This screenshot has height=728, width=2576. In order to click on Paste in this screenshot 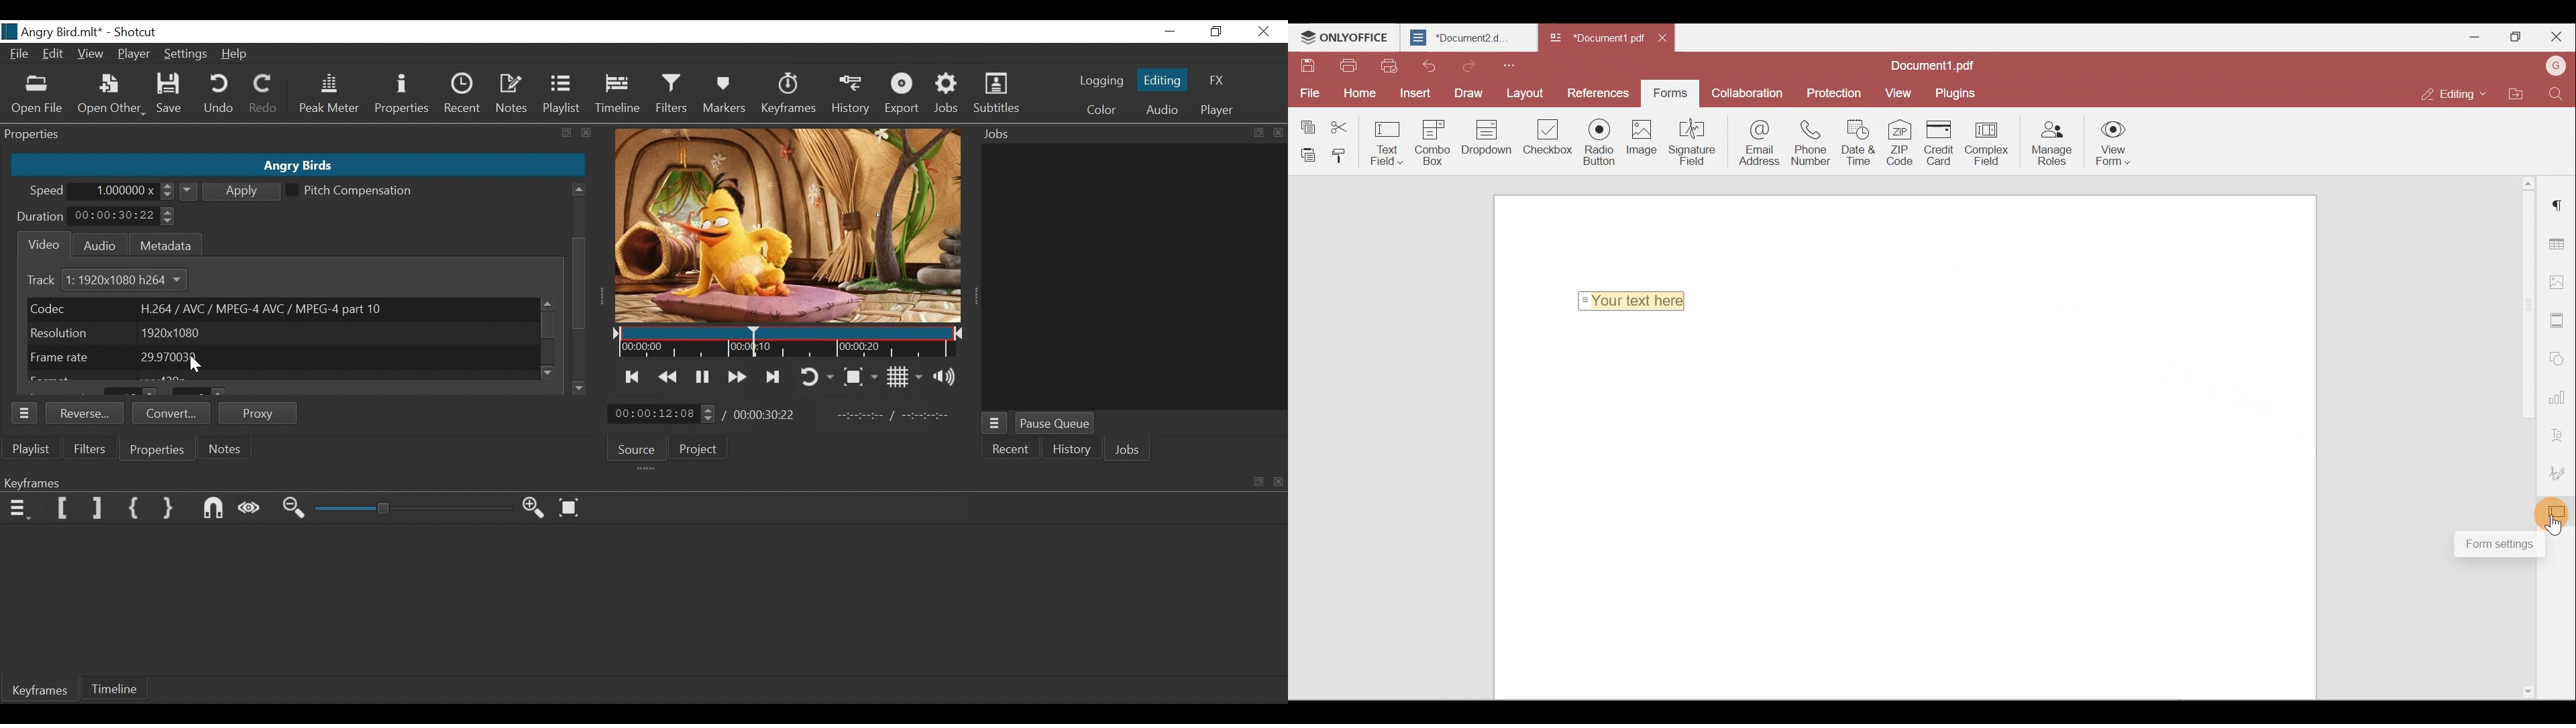, I will do `click(1305, 154)`.